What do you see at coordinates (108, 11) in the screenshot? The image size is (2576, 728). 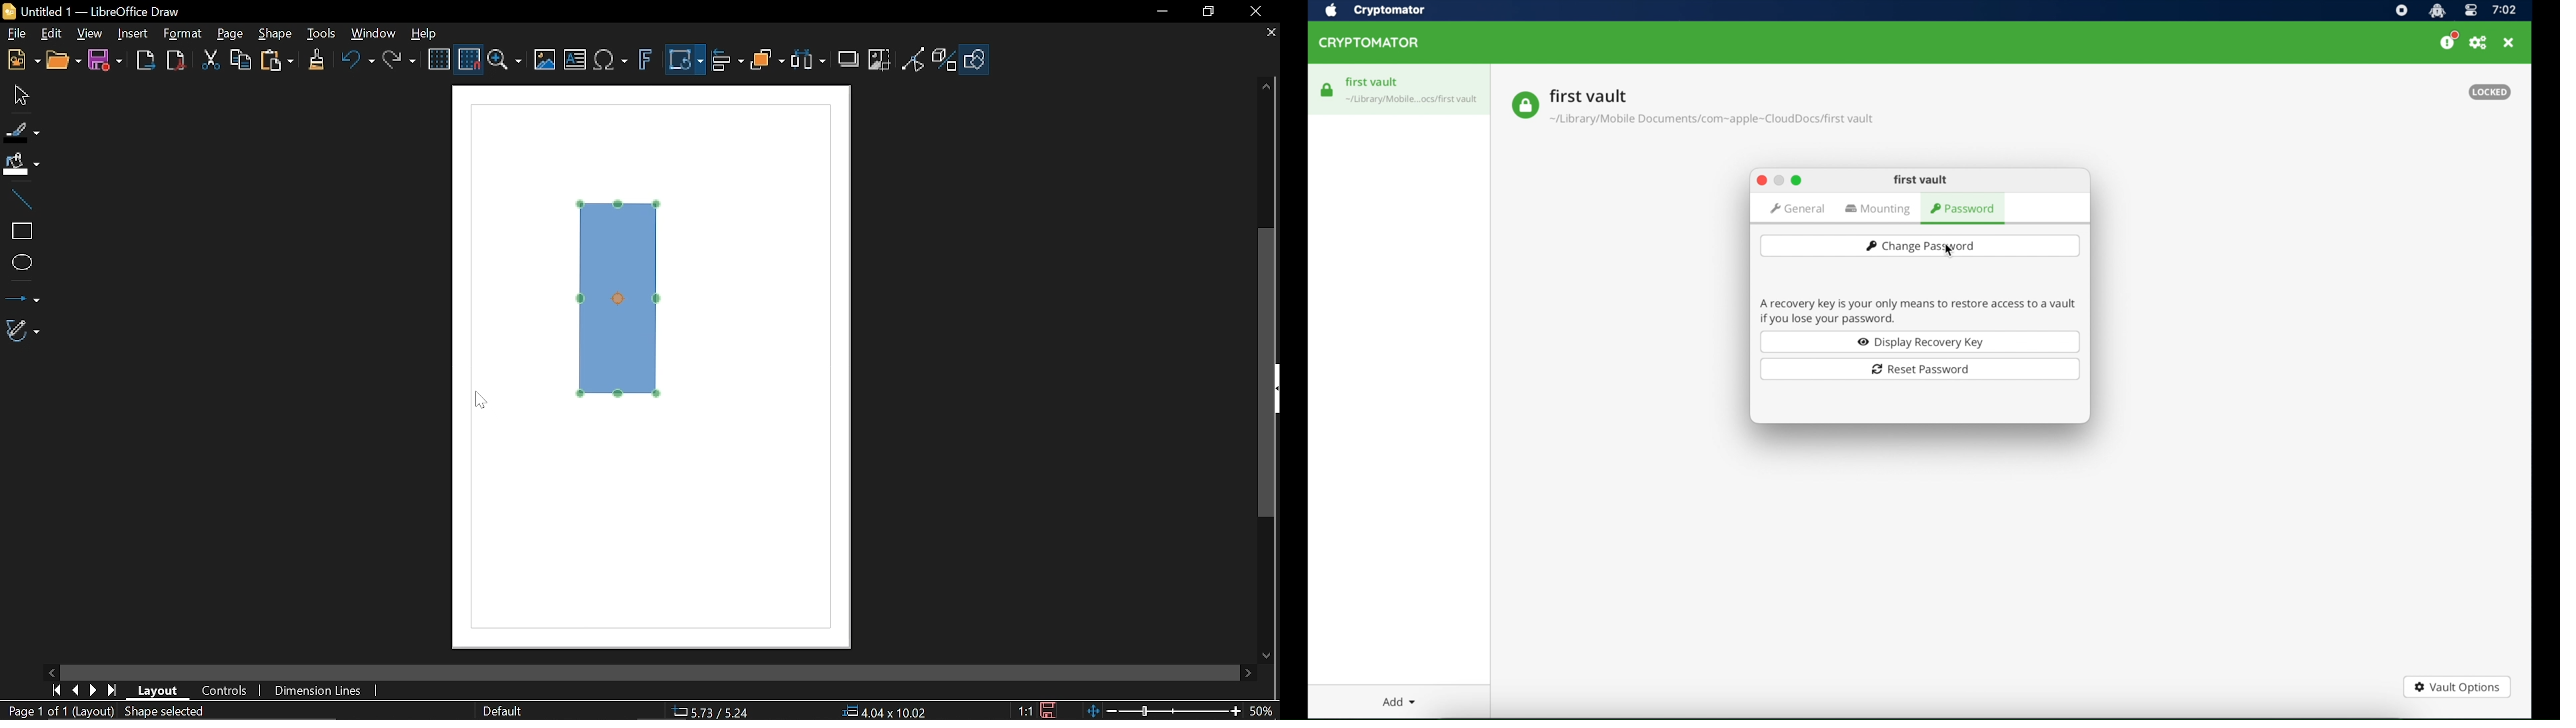 I see `Untitled 1 — LibreOffice Draw` at bounding box center [108, 11].